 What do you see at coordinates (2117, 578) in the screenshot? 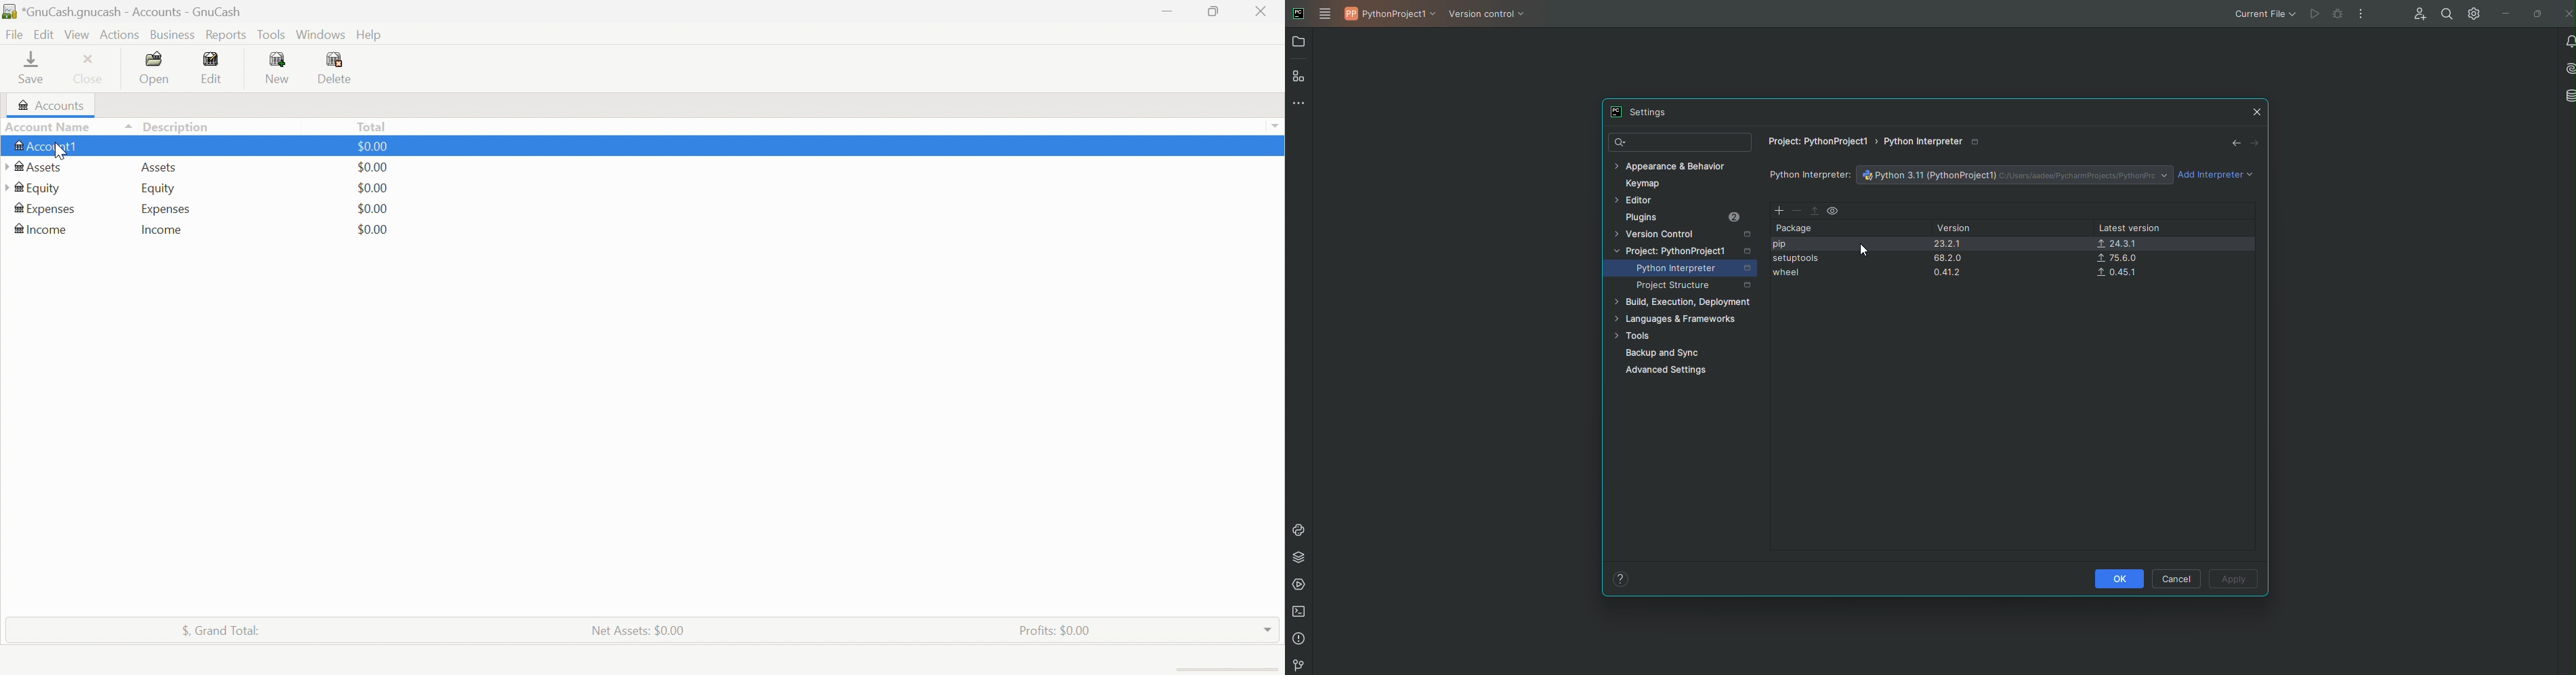
I see `OK` at bounding box center [2117, 578].